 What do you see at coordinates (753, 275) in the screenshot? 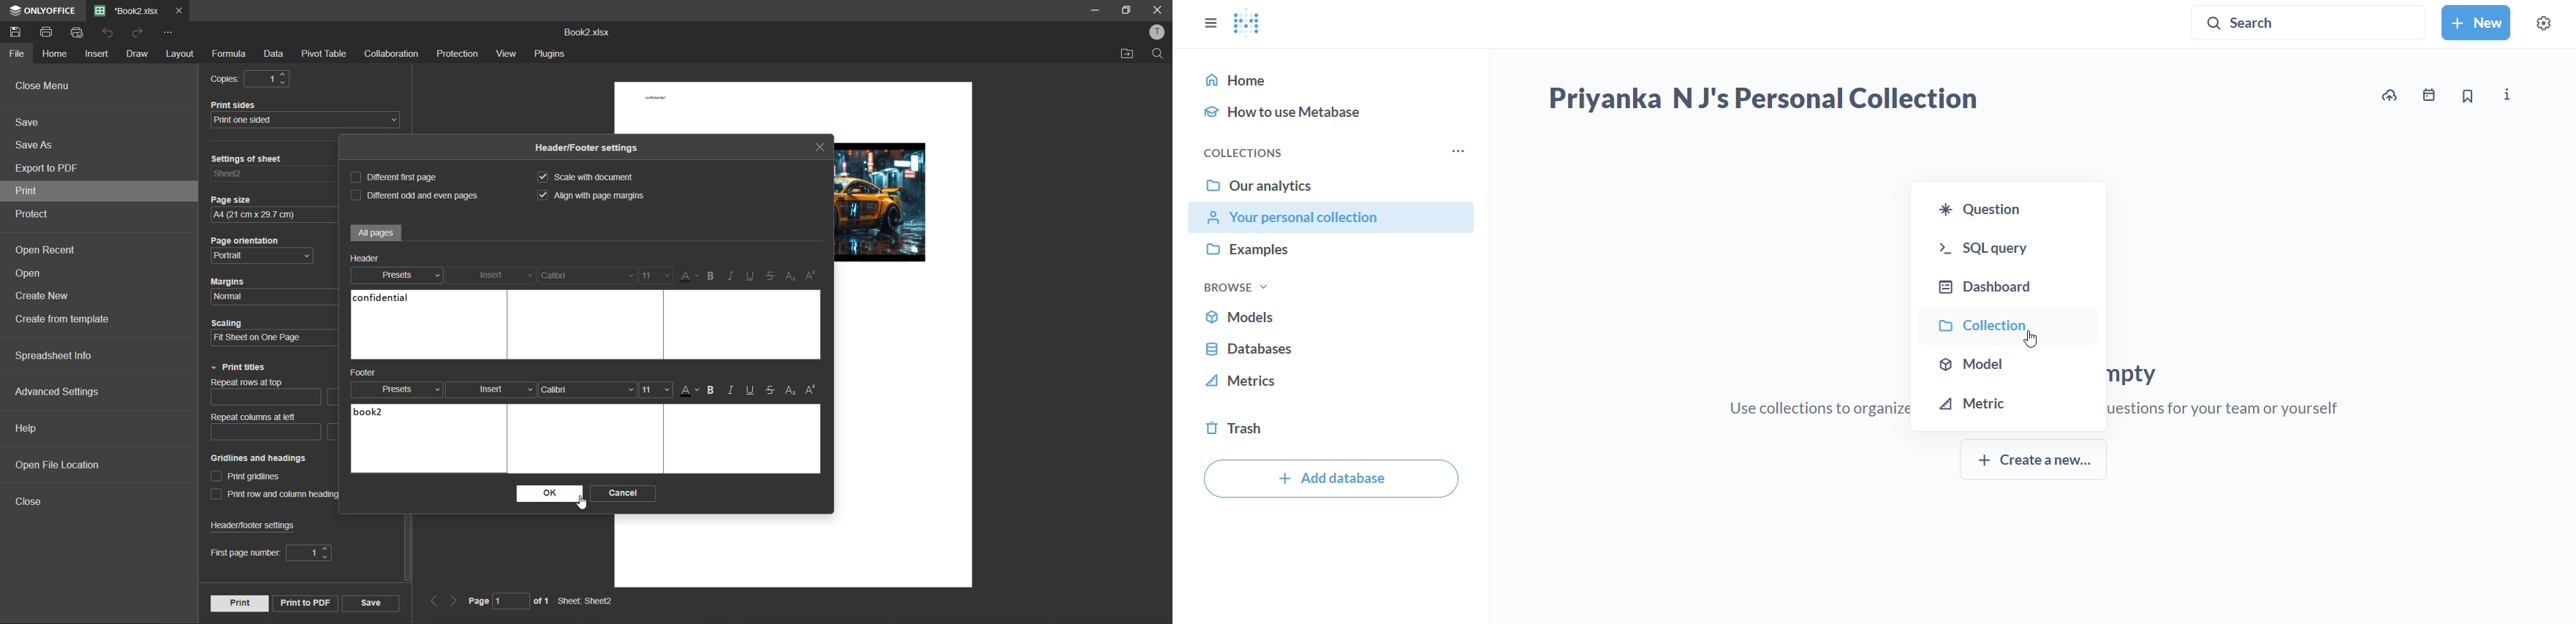
I see `underline` at bounding box center [753, 275].